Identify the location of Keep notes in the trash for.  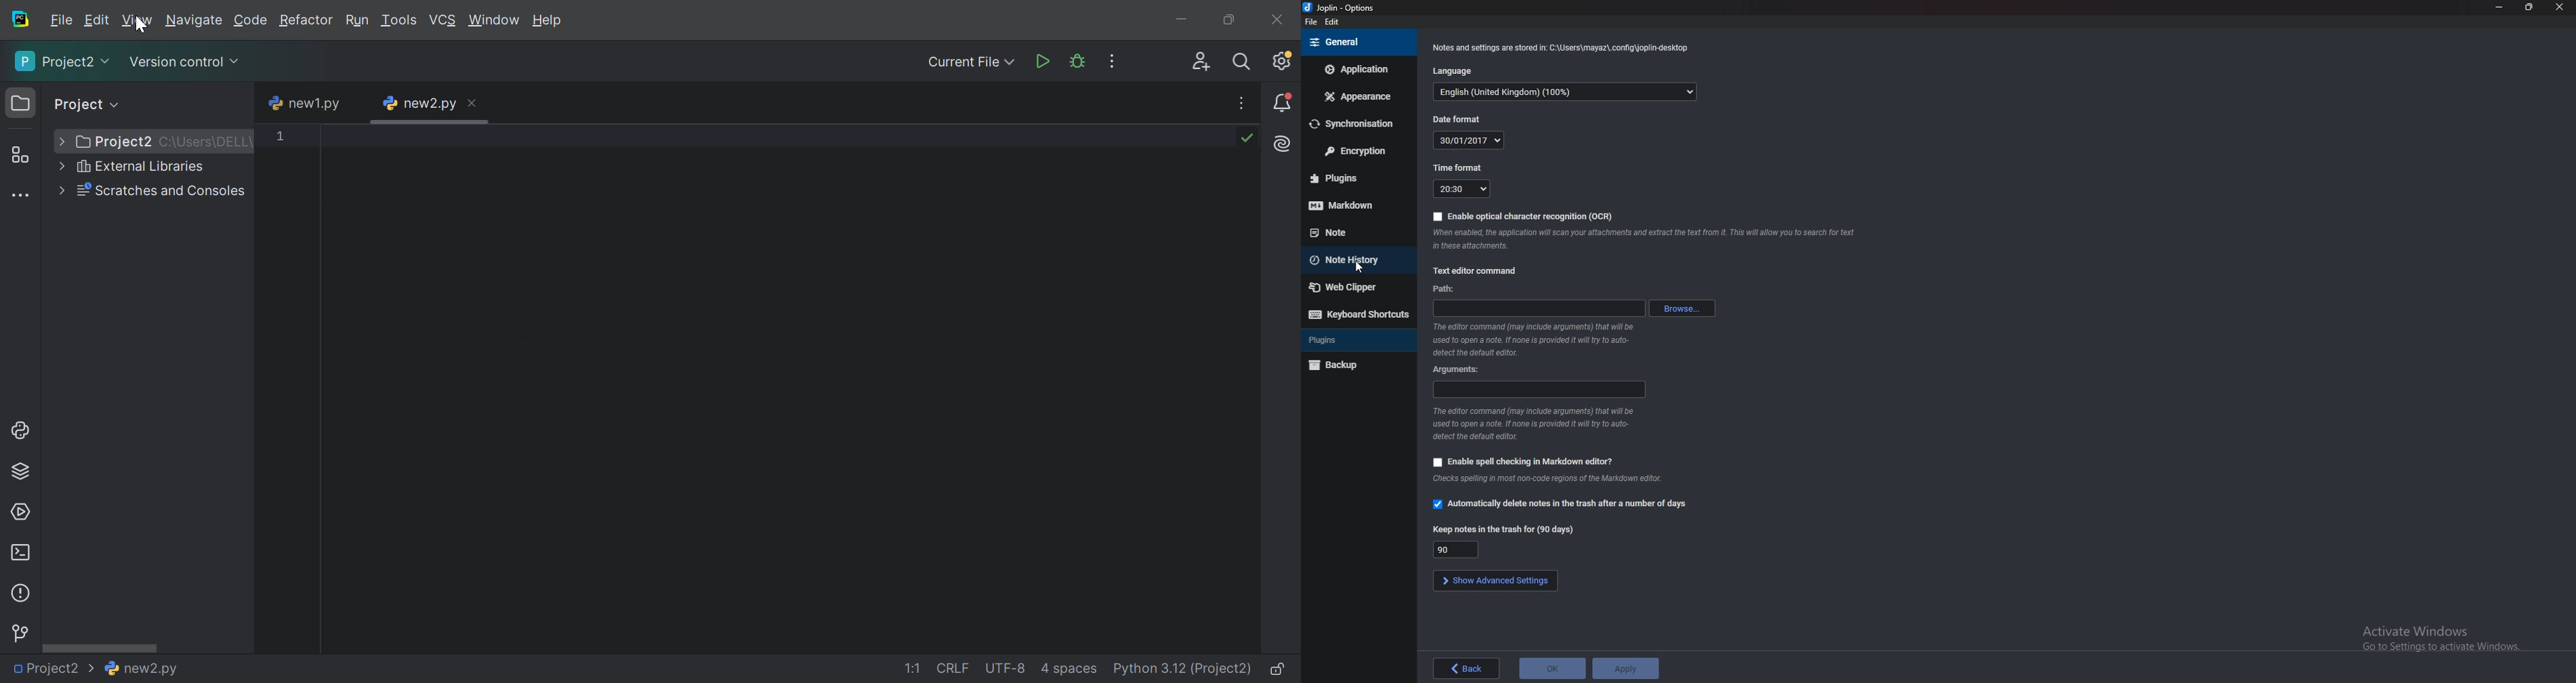
(1505, 529).